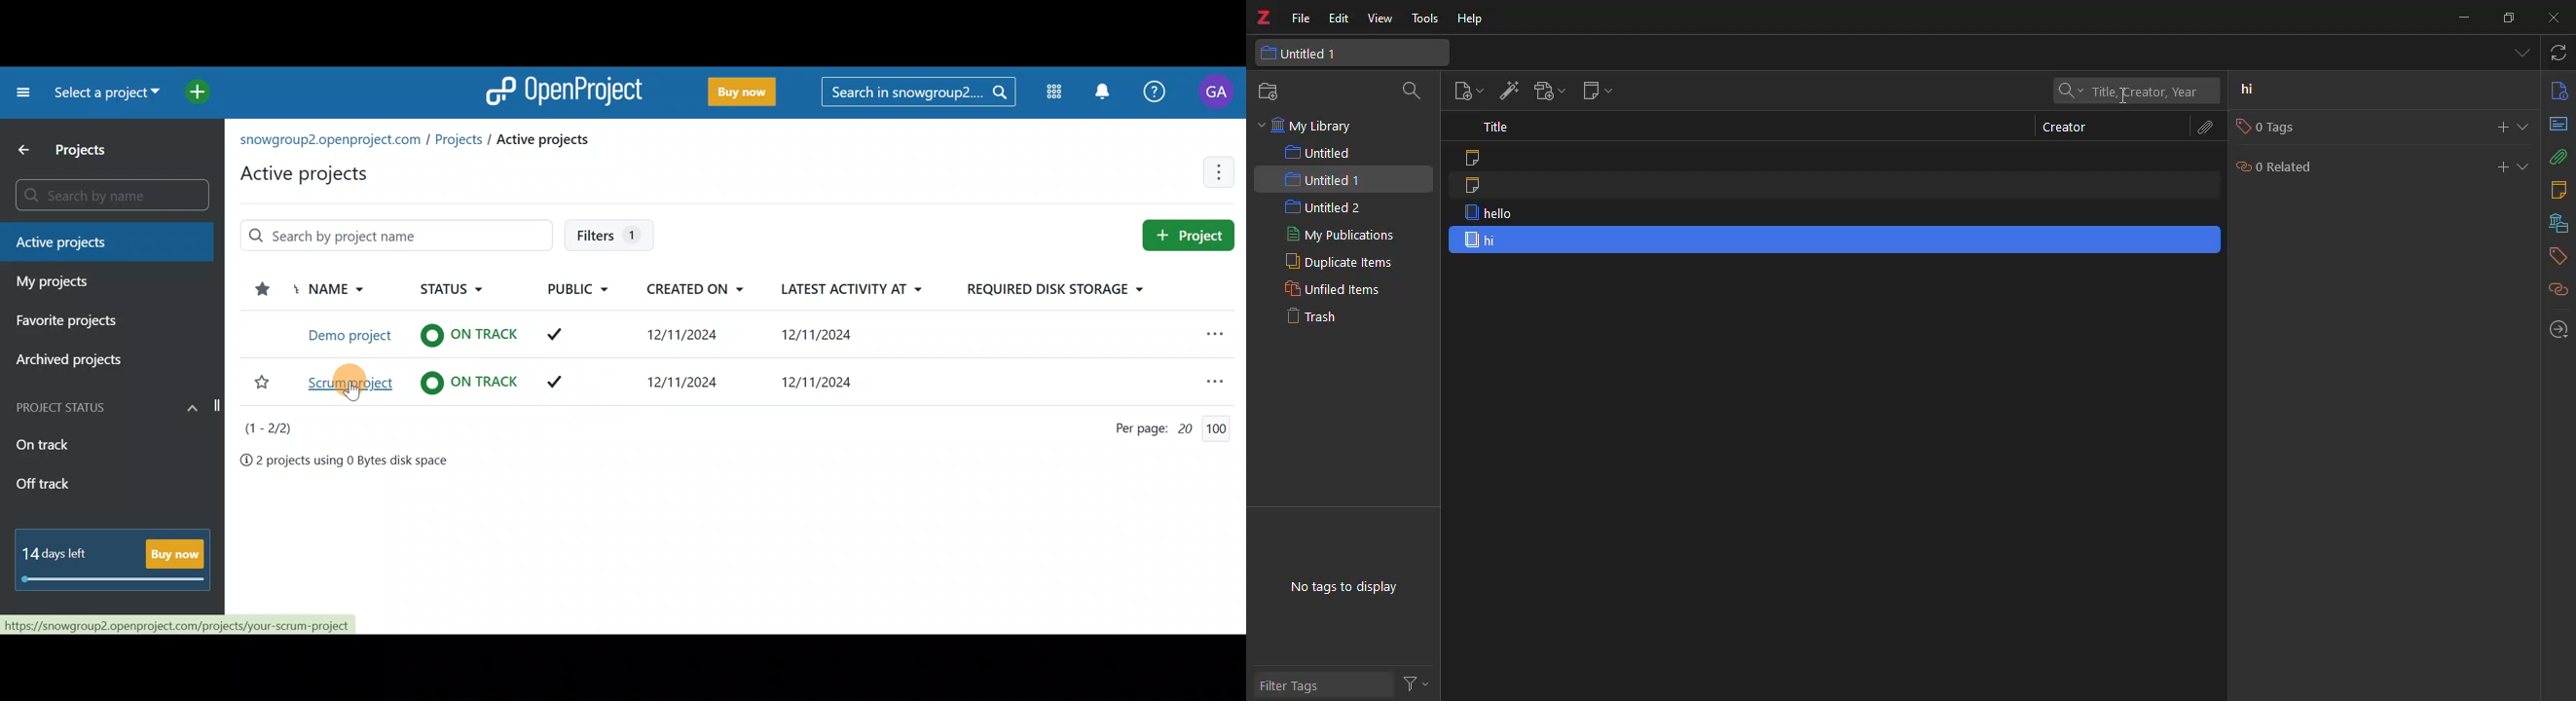  I want to click on close, so click(2558, 16).